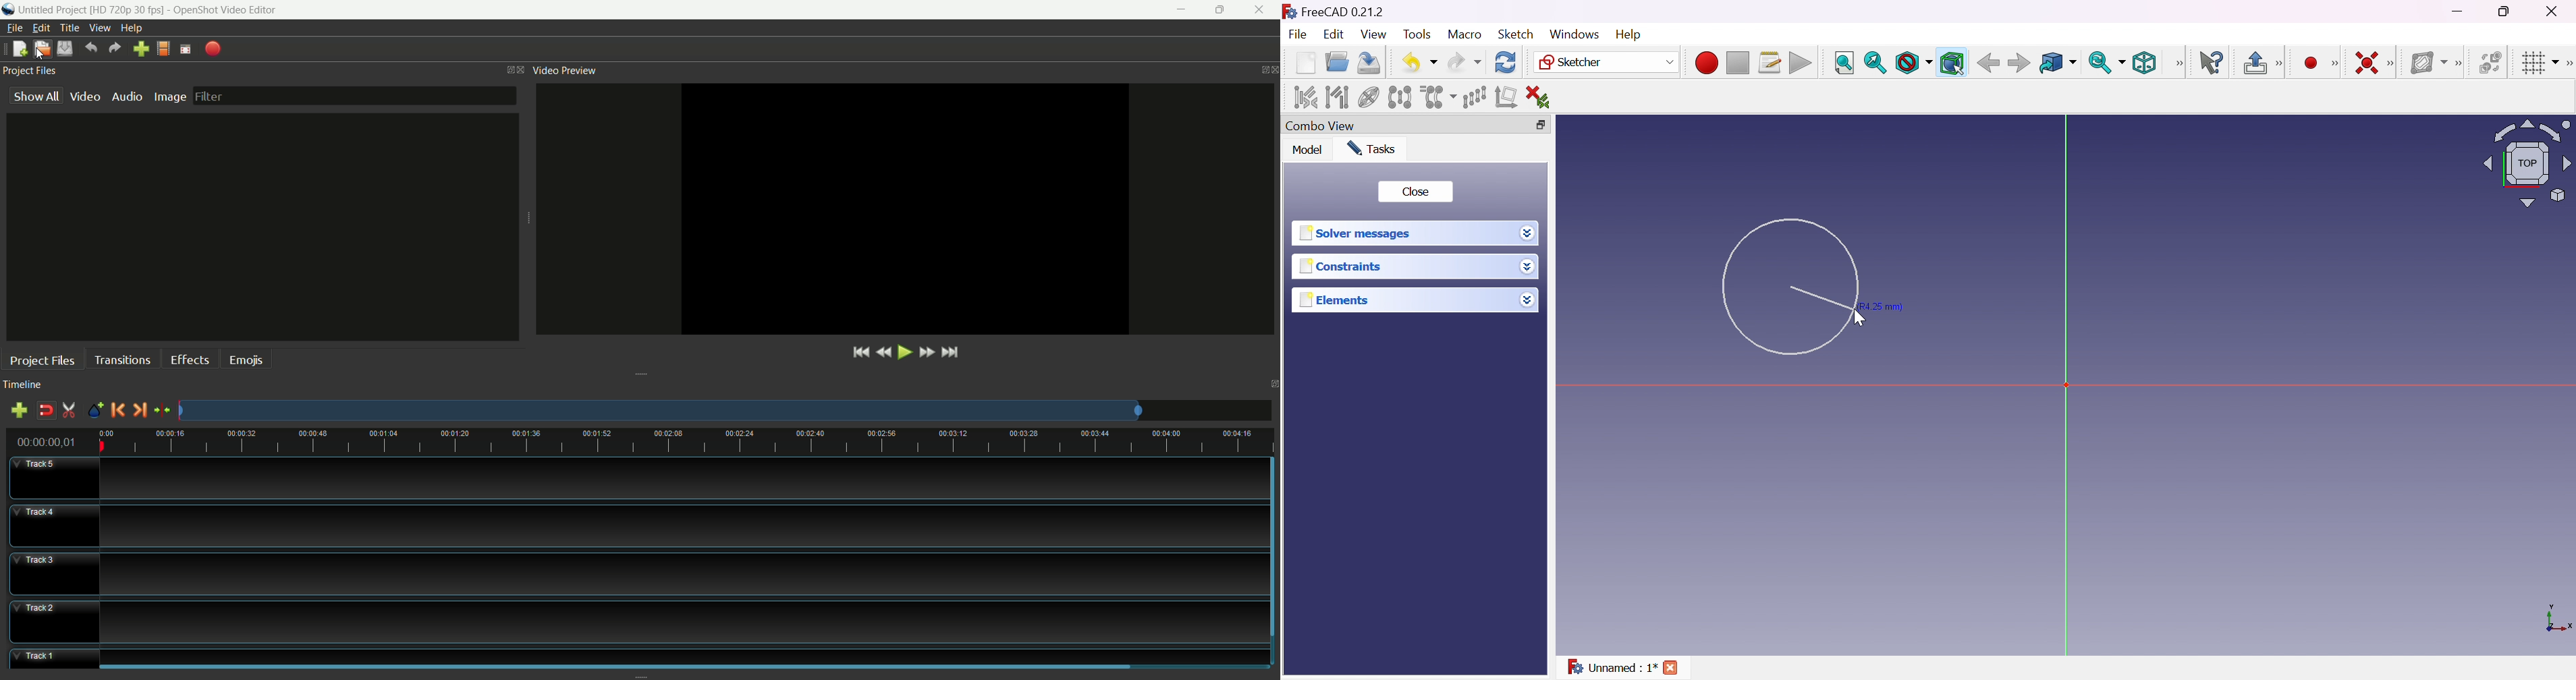 The image size is (2576, 700). I want to click on title, so click(69, 27).